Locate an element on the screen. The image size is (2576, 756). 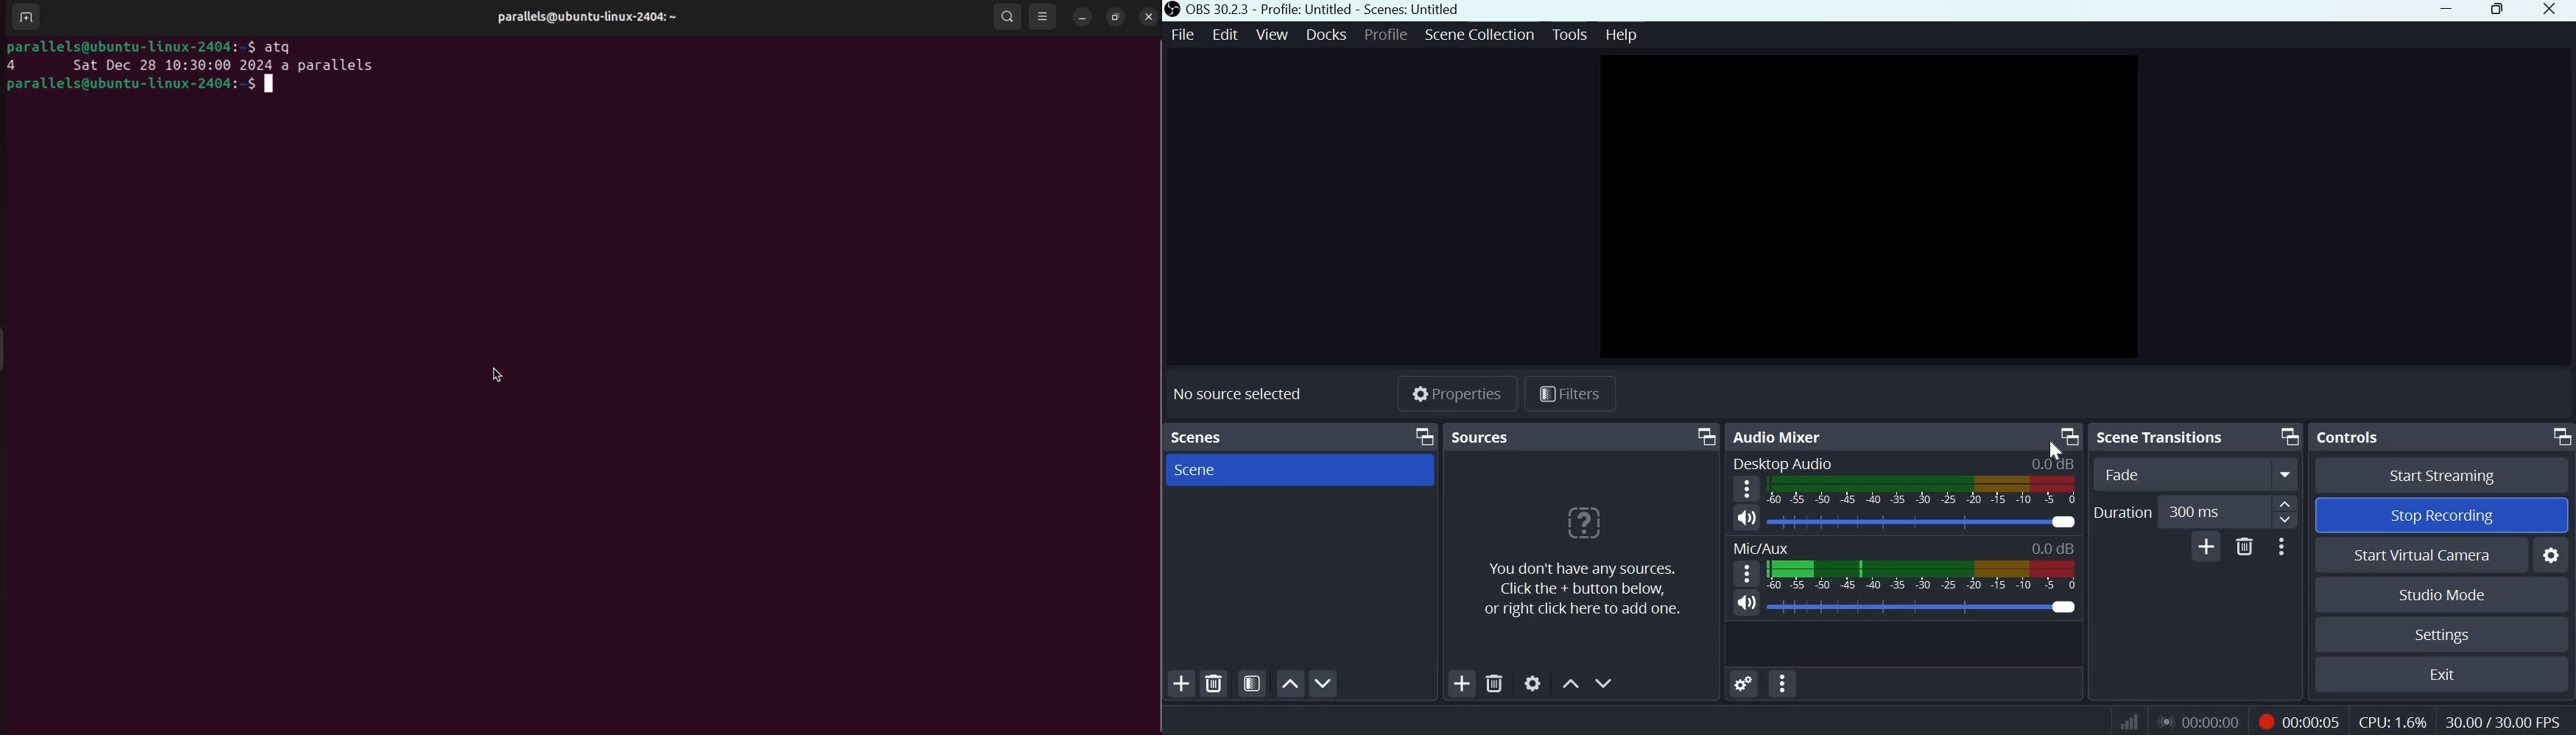
Tools is located at coordinates (1569, 35).